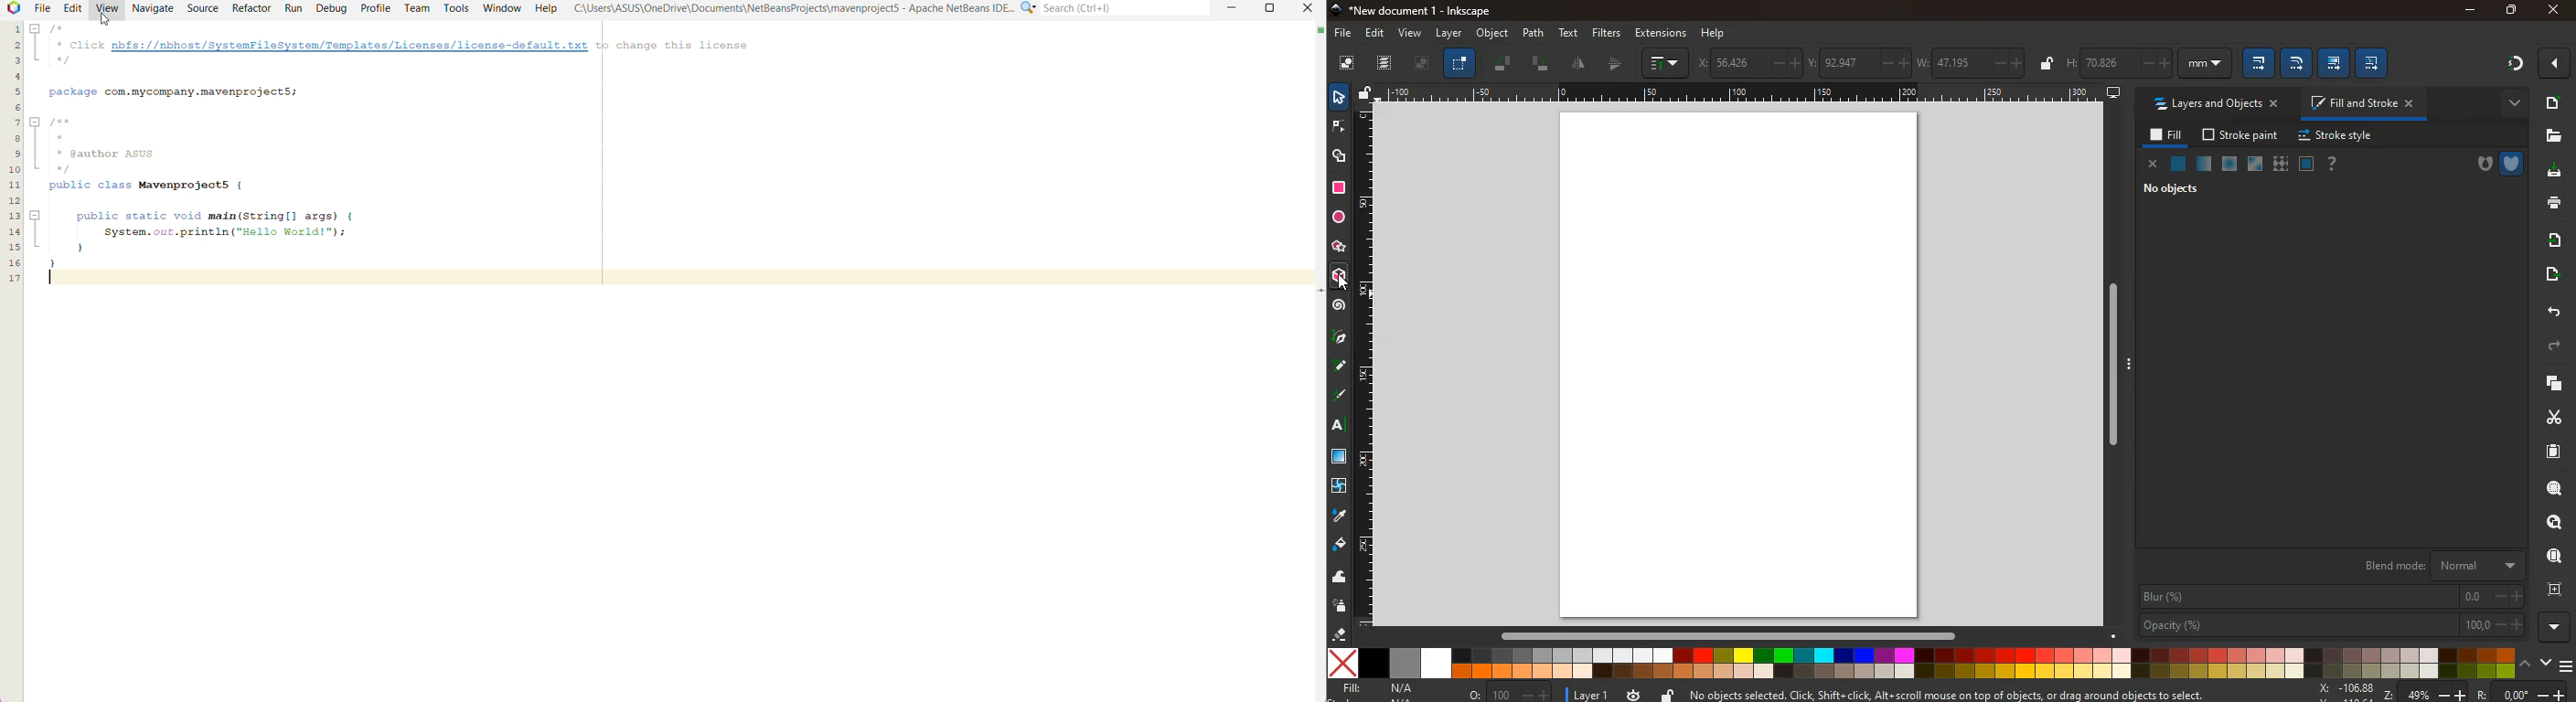  What do you see at coordinates (2548, 274) in the screenshot?
I see `send` at bounding box center [2548, 274].